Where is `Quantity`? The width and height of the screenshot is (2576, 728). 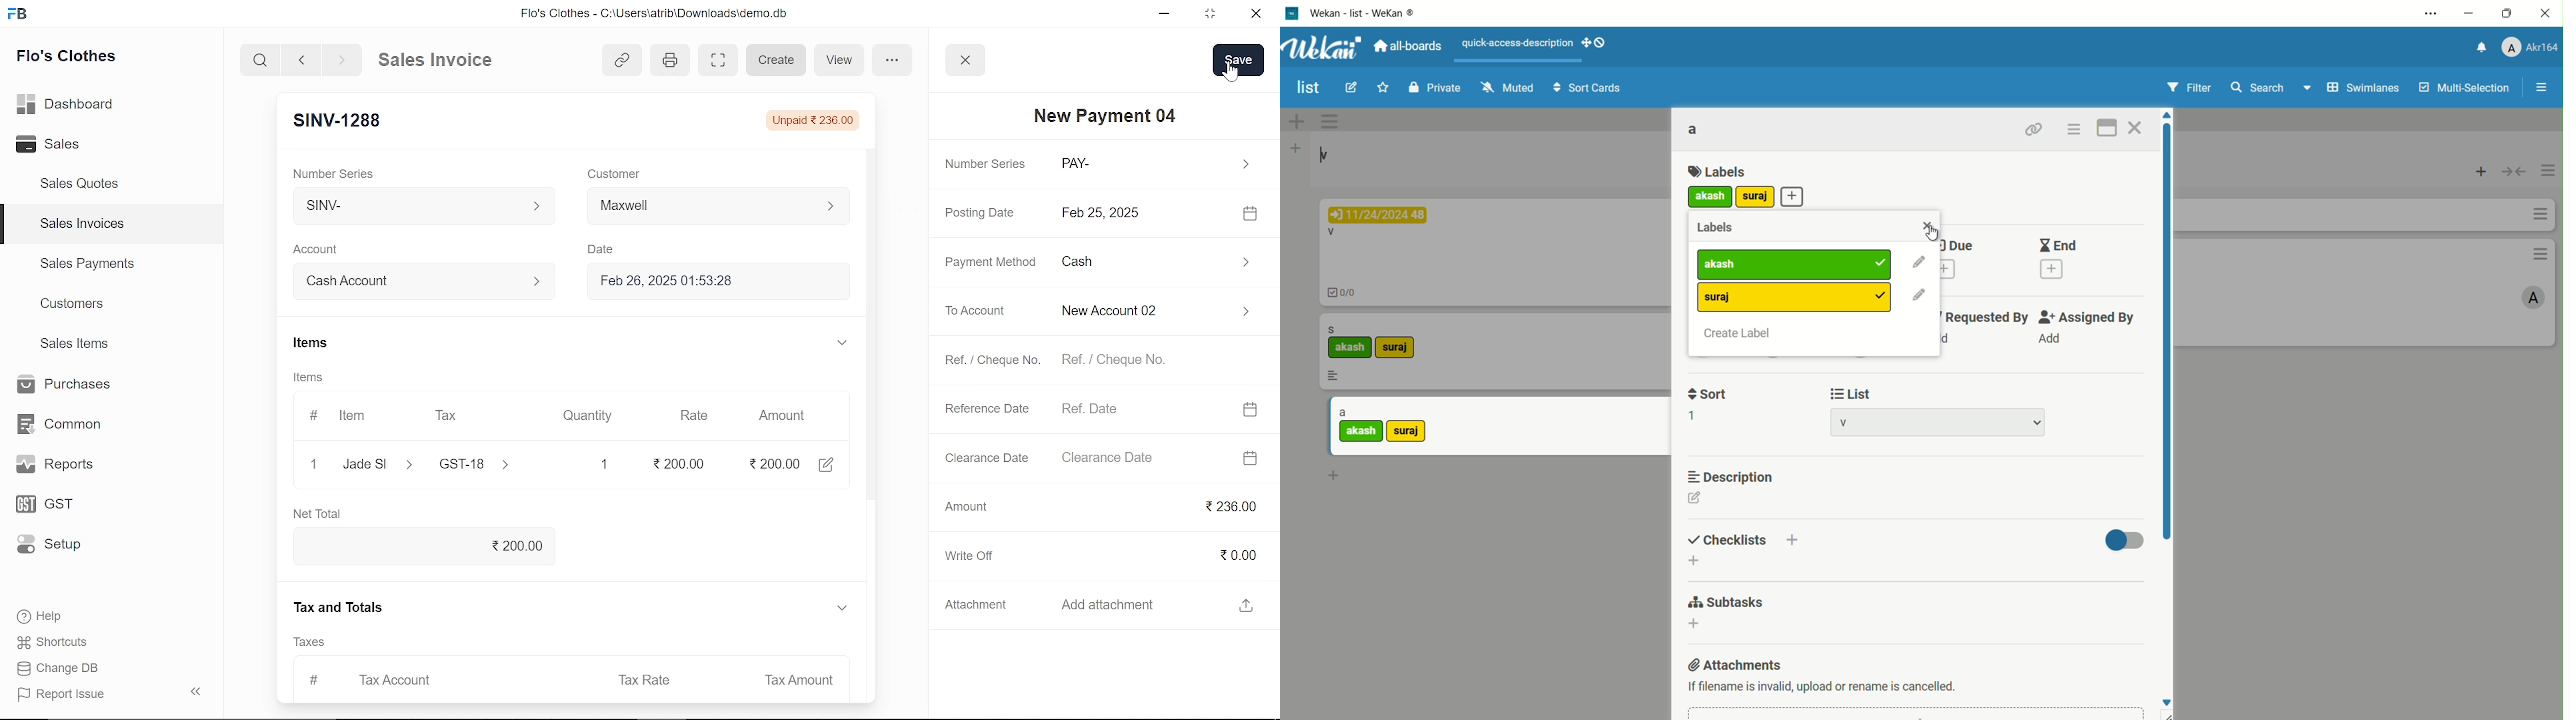
Quantity is located at coordinates (585, 416).